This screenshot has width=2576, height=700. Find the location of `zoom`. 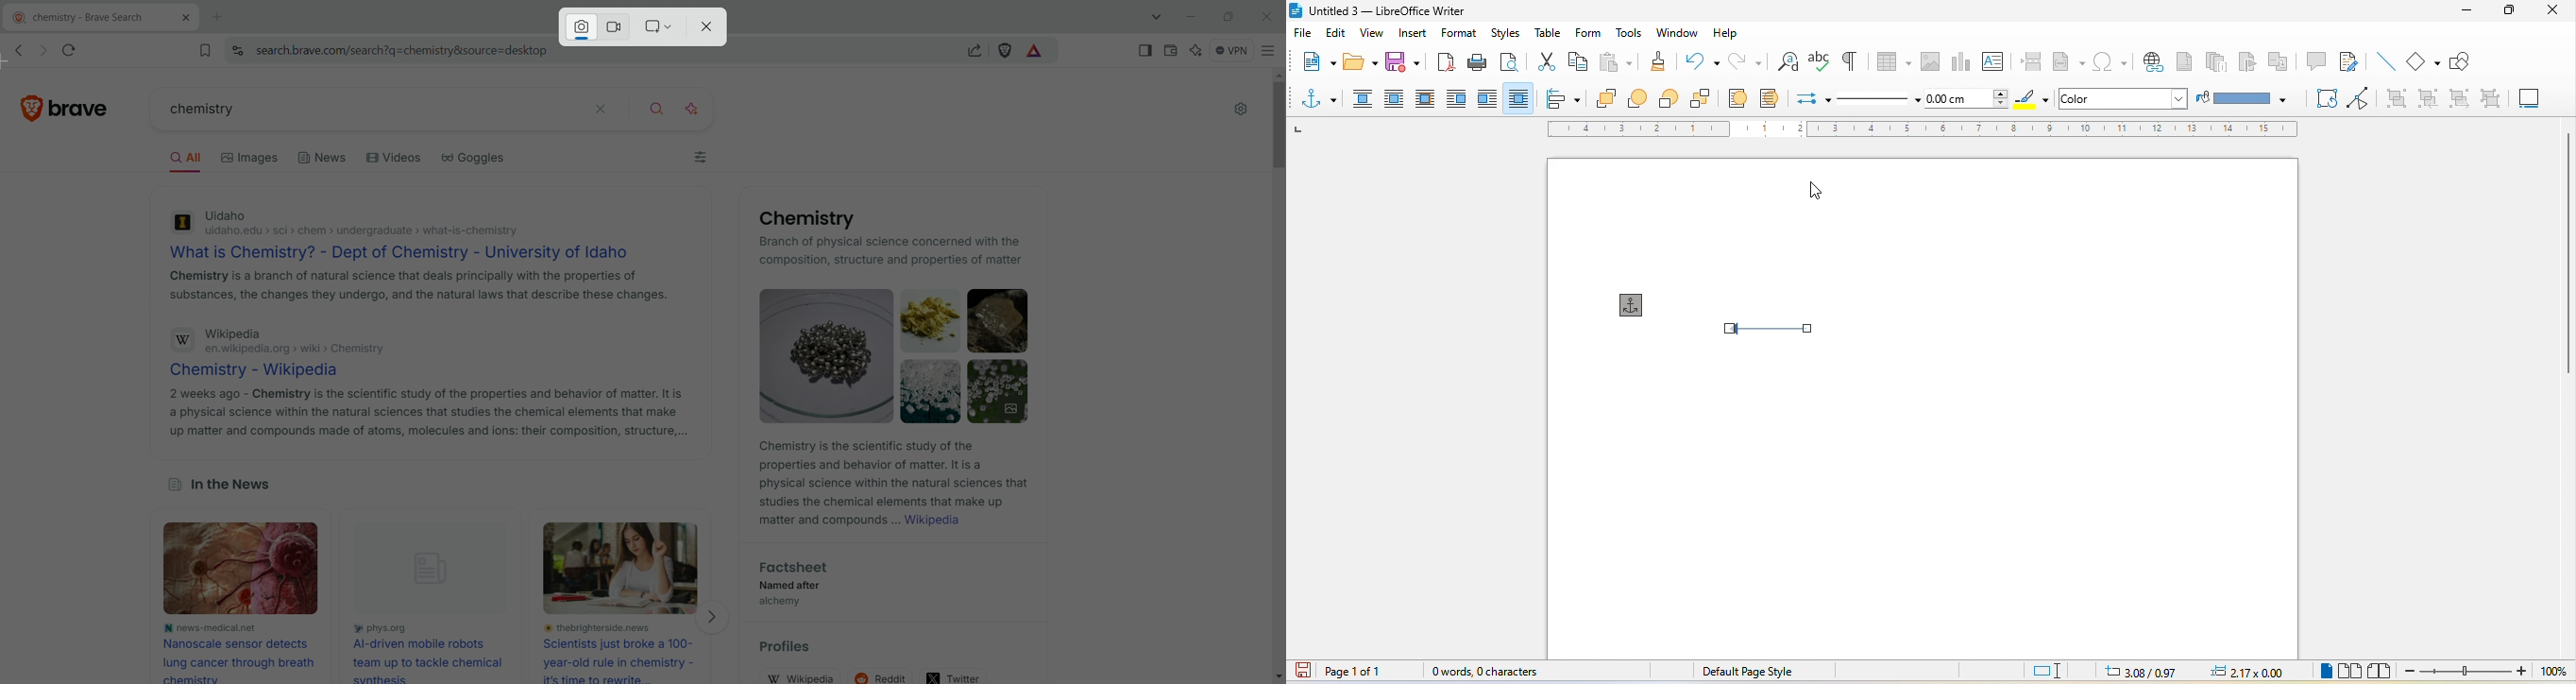

zoom is located at coordinates (2489, 672).